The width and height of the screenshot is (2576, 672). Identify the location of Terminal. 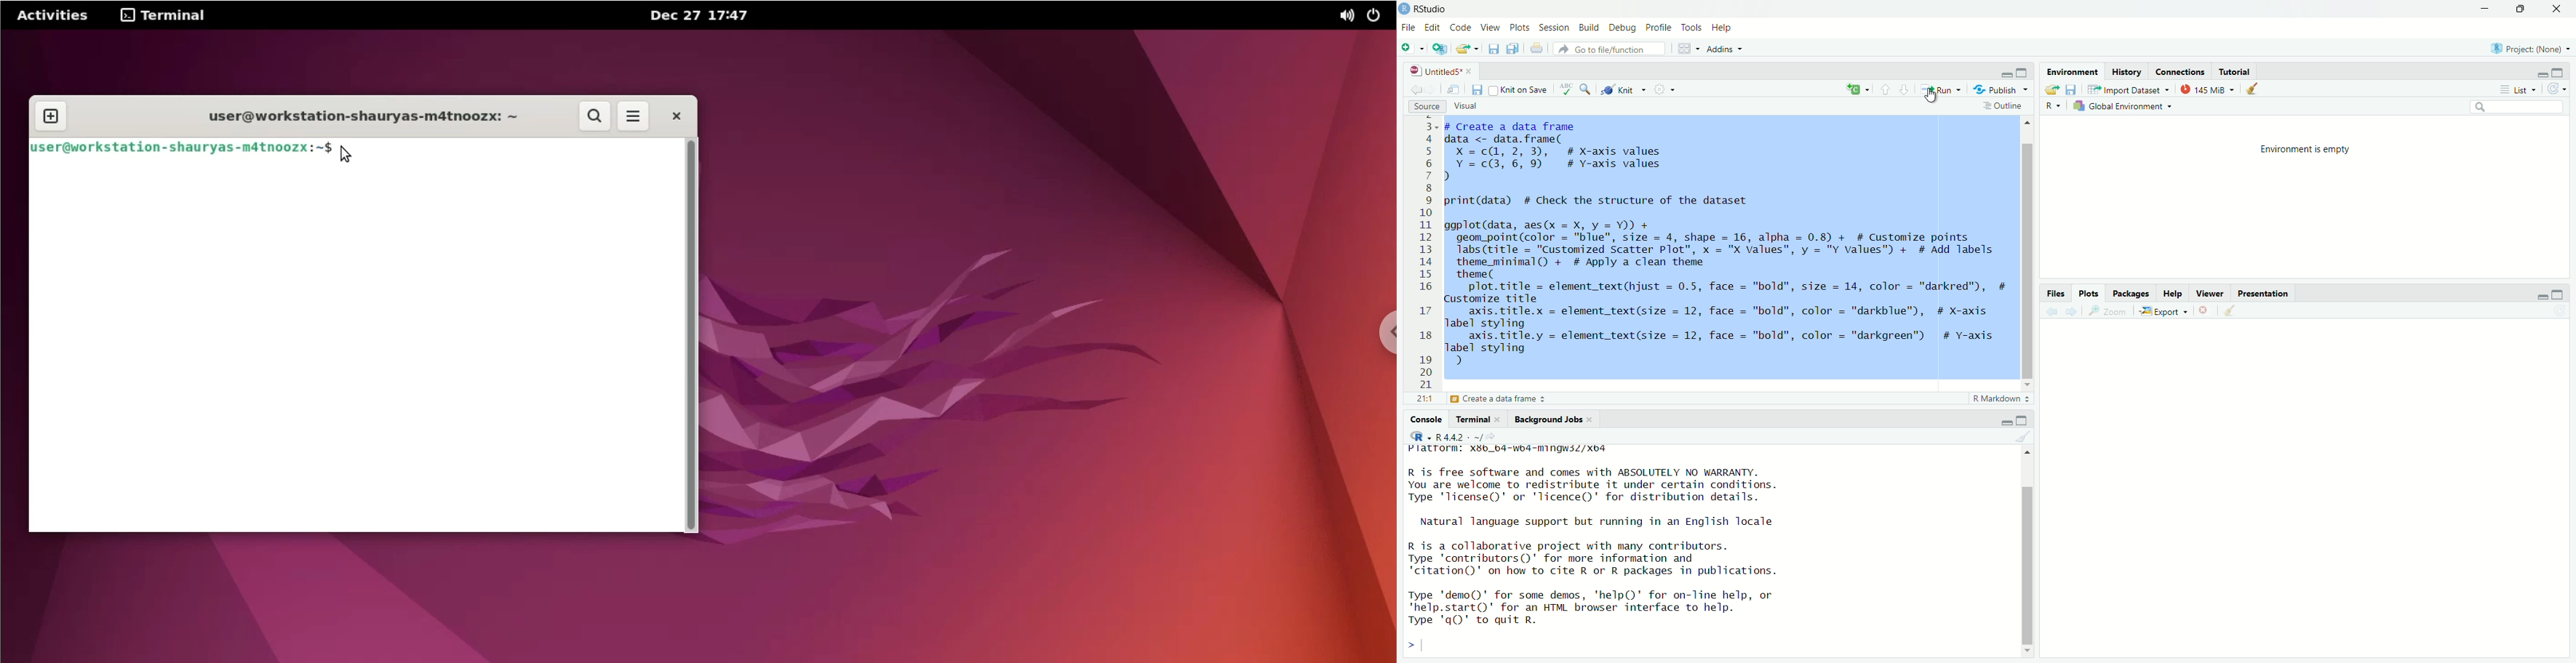
(1478, 419).